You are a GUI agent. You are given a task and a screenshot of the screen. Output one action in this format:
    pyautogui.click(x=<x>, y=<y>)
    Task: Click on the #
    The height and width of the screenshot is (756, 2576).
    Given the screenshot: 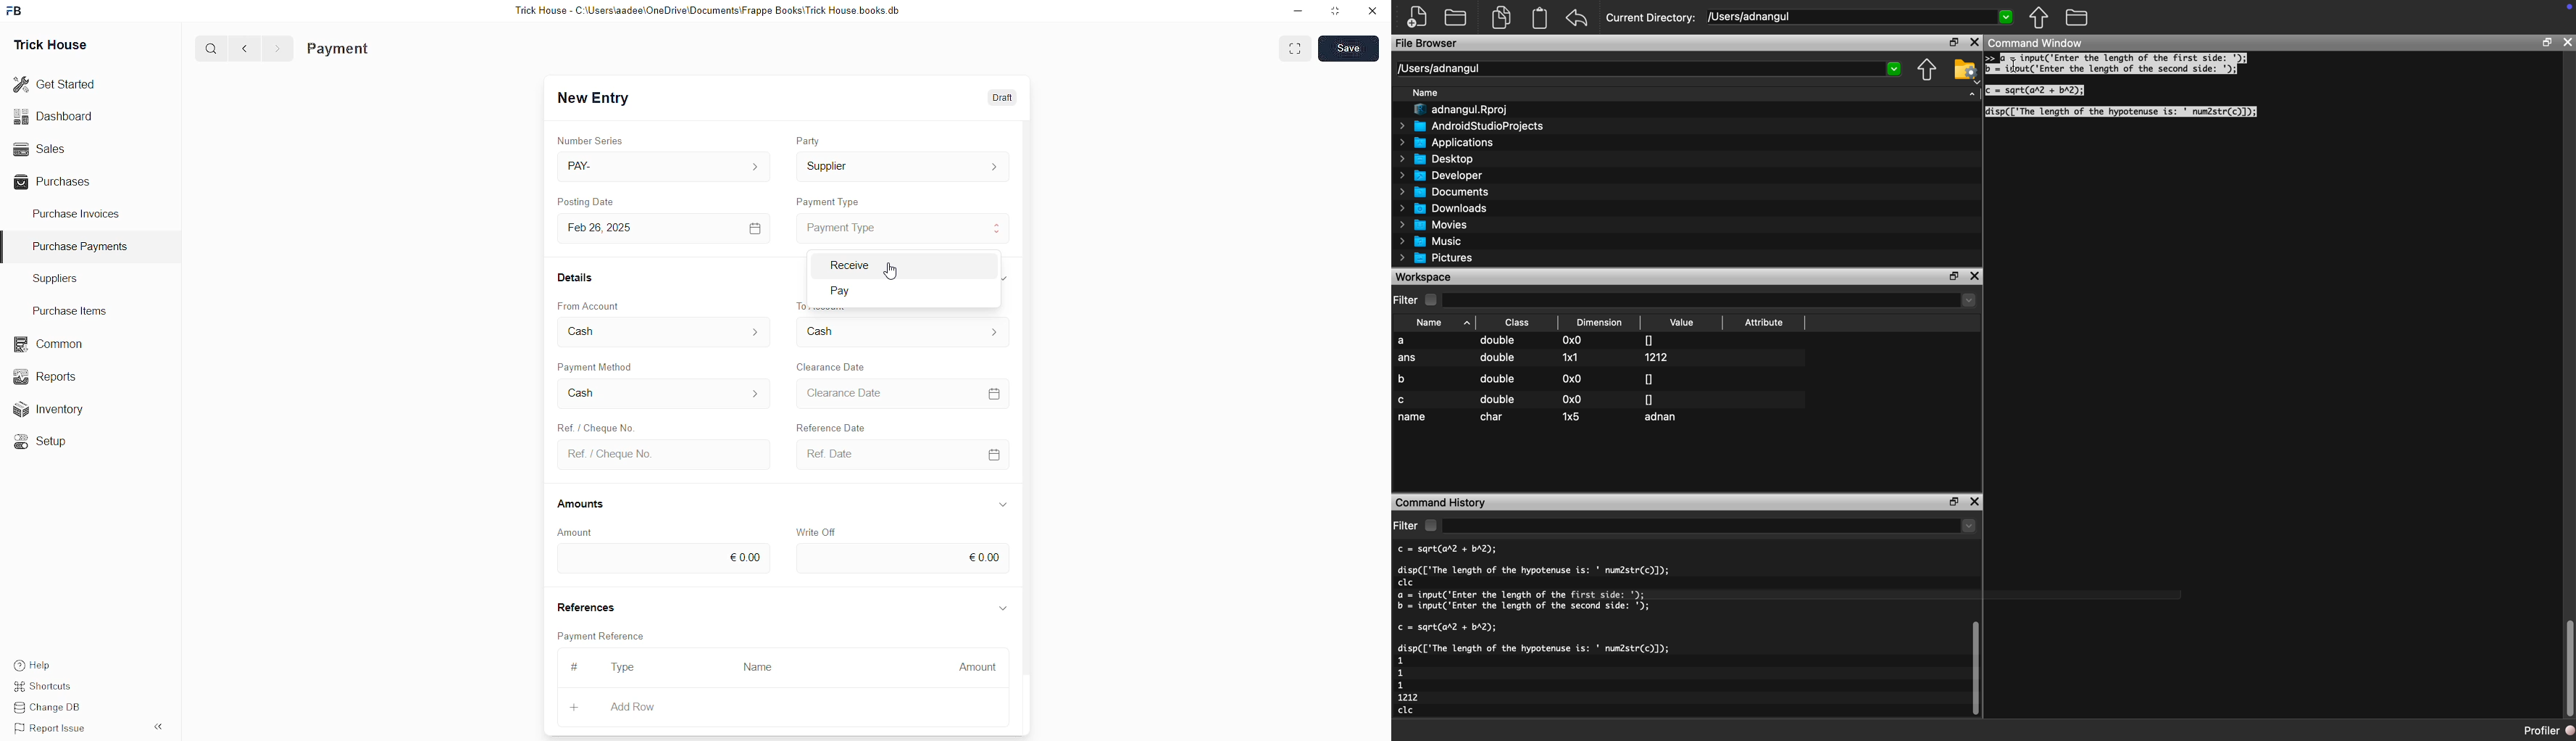 What is the action you would take?
    pyautogui.click(x=578, y=666)
    